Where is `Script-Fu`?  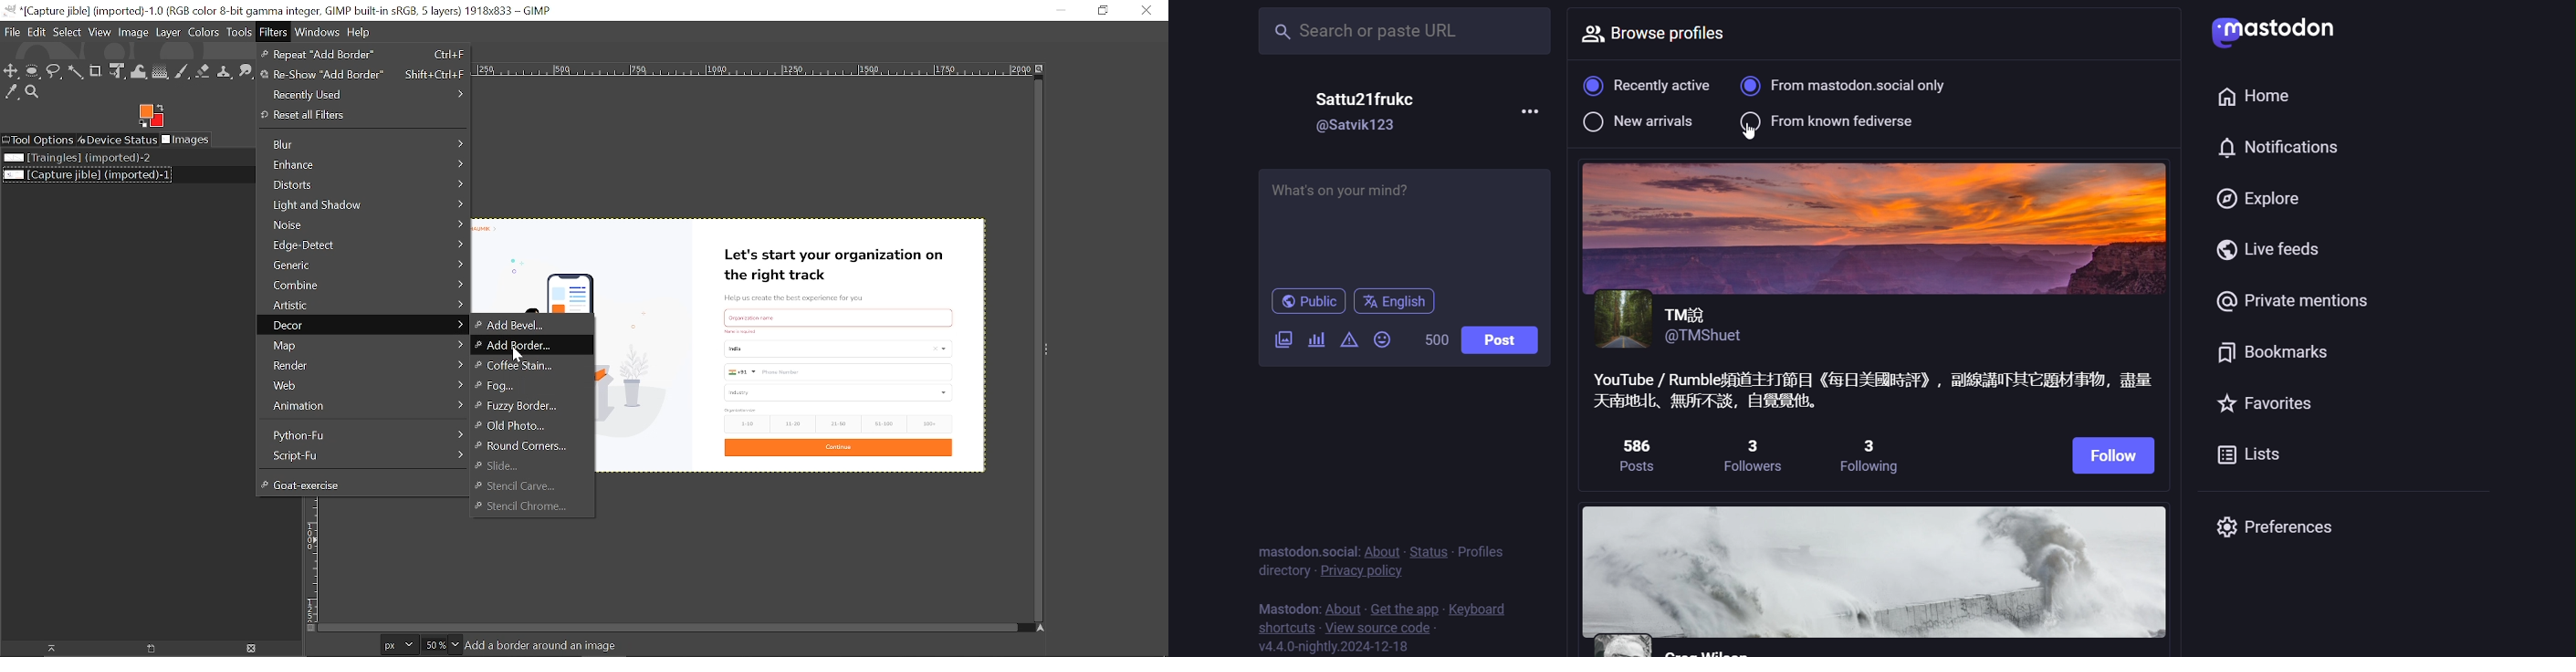 Script-Fu is located at coordinates (363, 456).